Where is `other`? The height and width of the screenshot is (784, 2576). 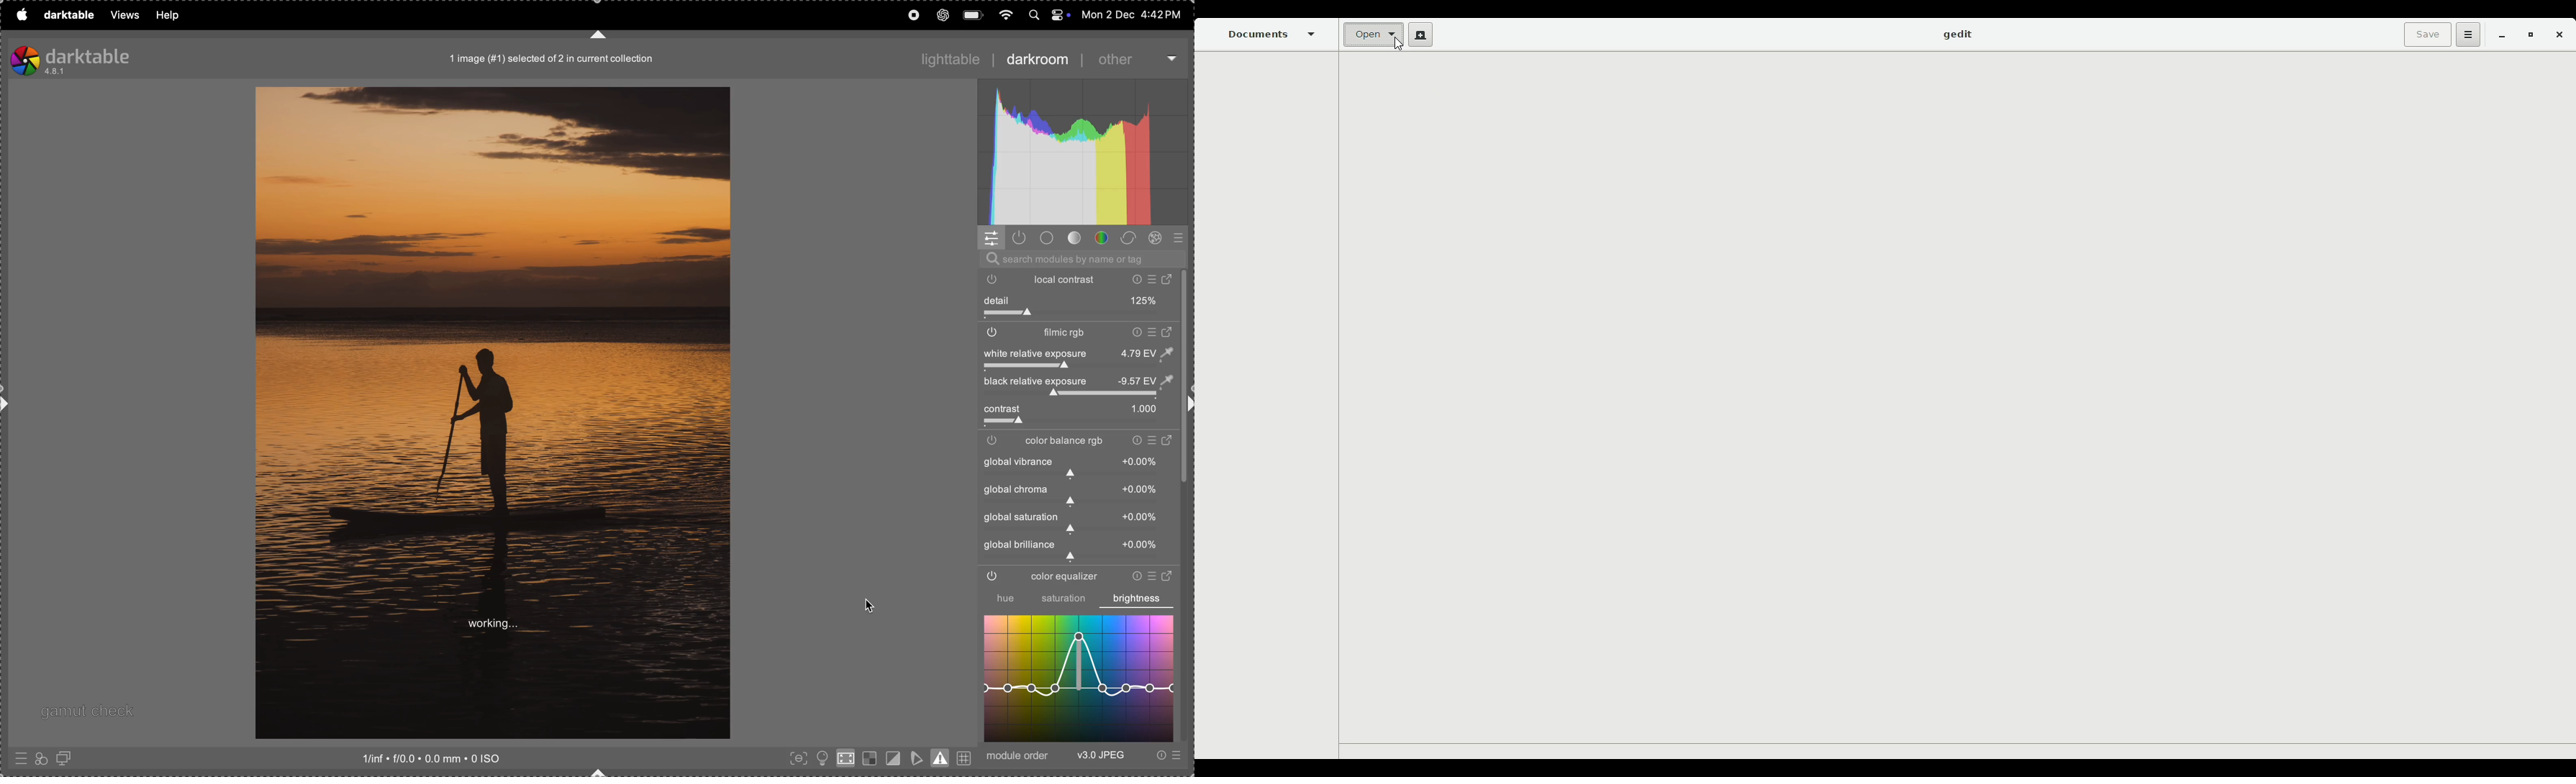
other is located at coordinates (1132, 59).